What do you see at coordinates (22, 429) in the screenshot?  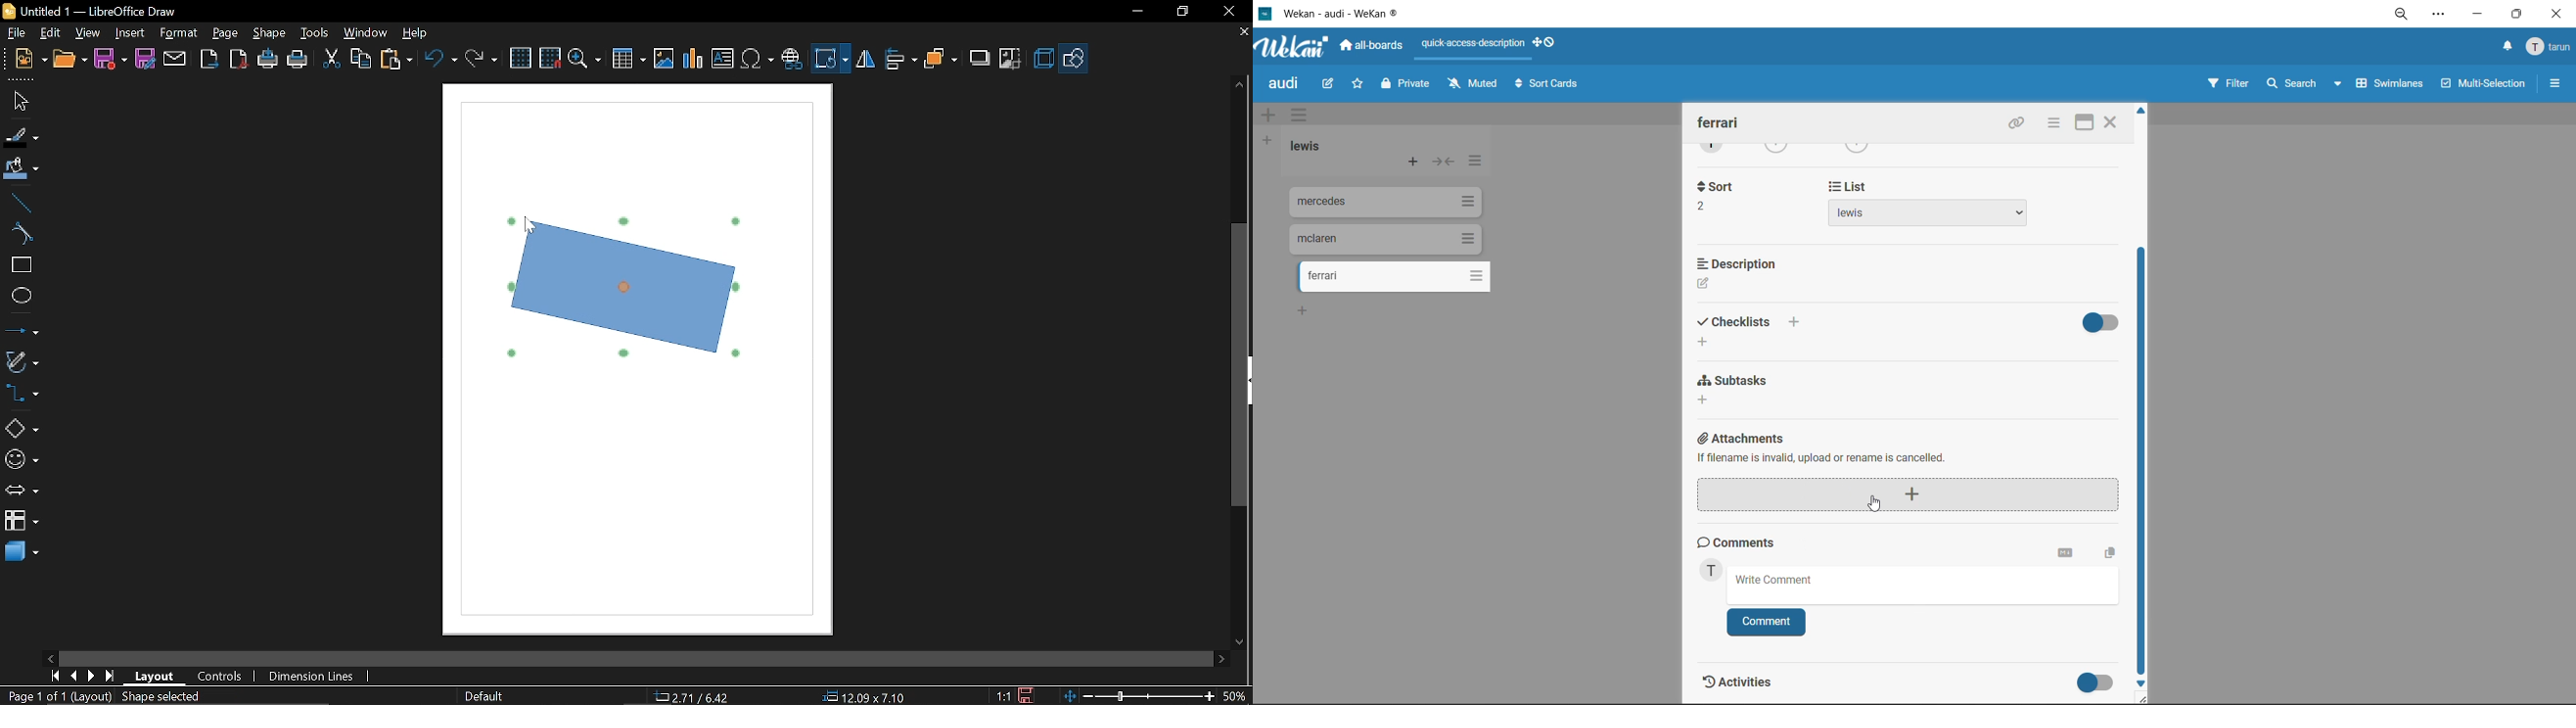 I see `basic shapes` at bounding box center [22, 429].